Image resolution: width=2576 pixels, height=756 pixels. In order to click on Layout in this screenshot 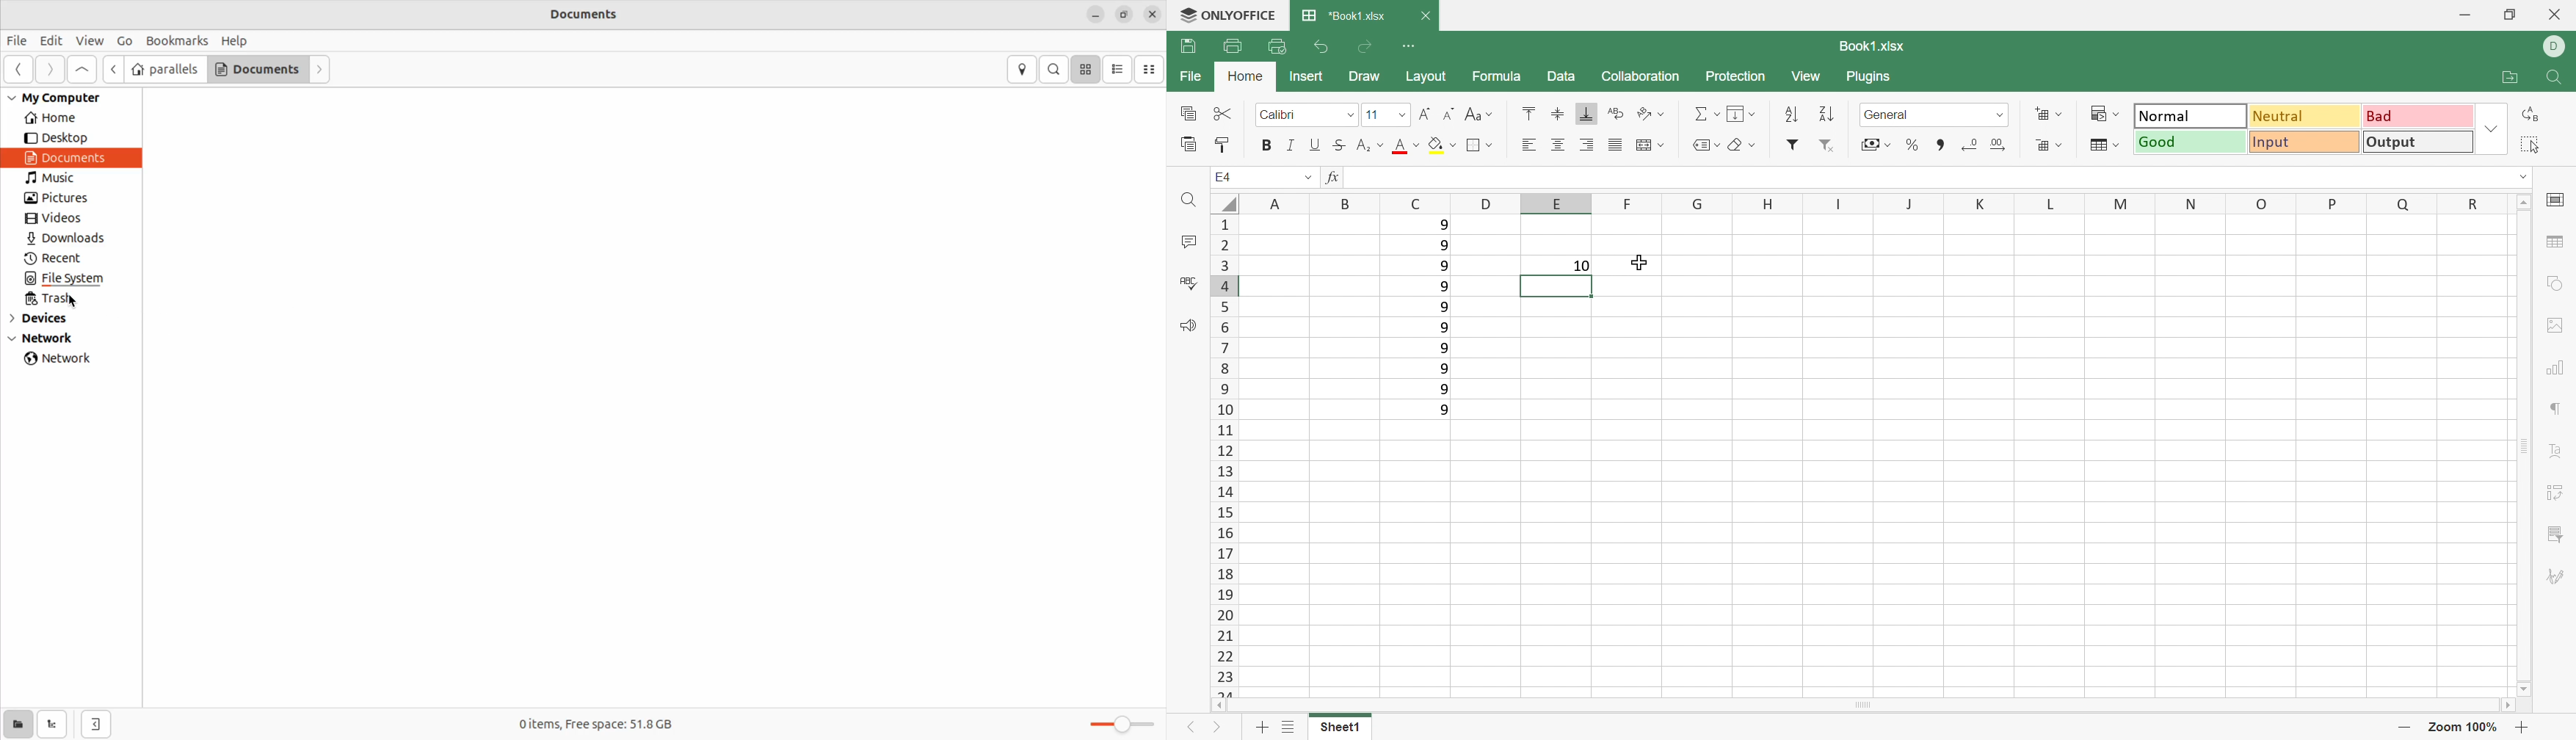, I will do `click(1425, 76)`.